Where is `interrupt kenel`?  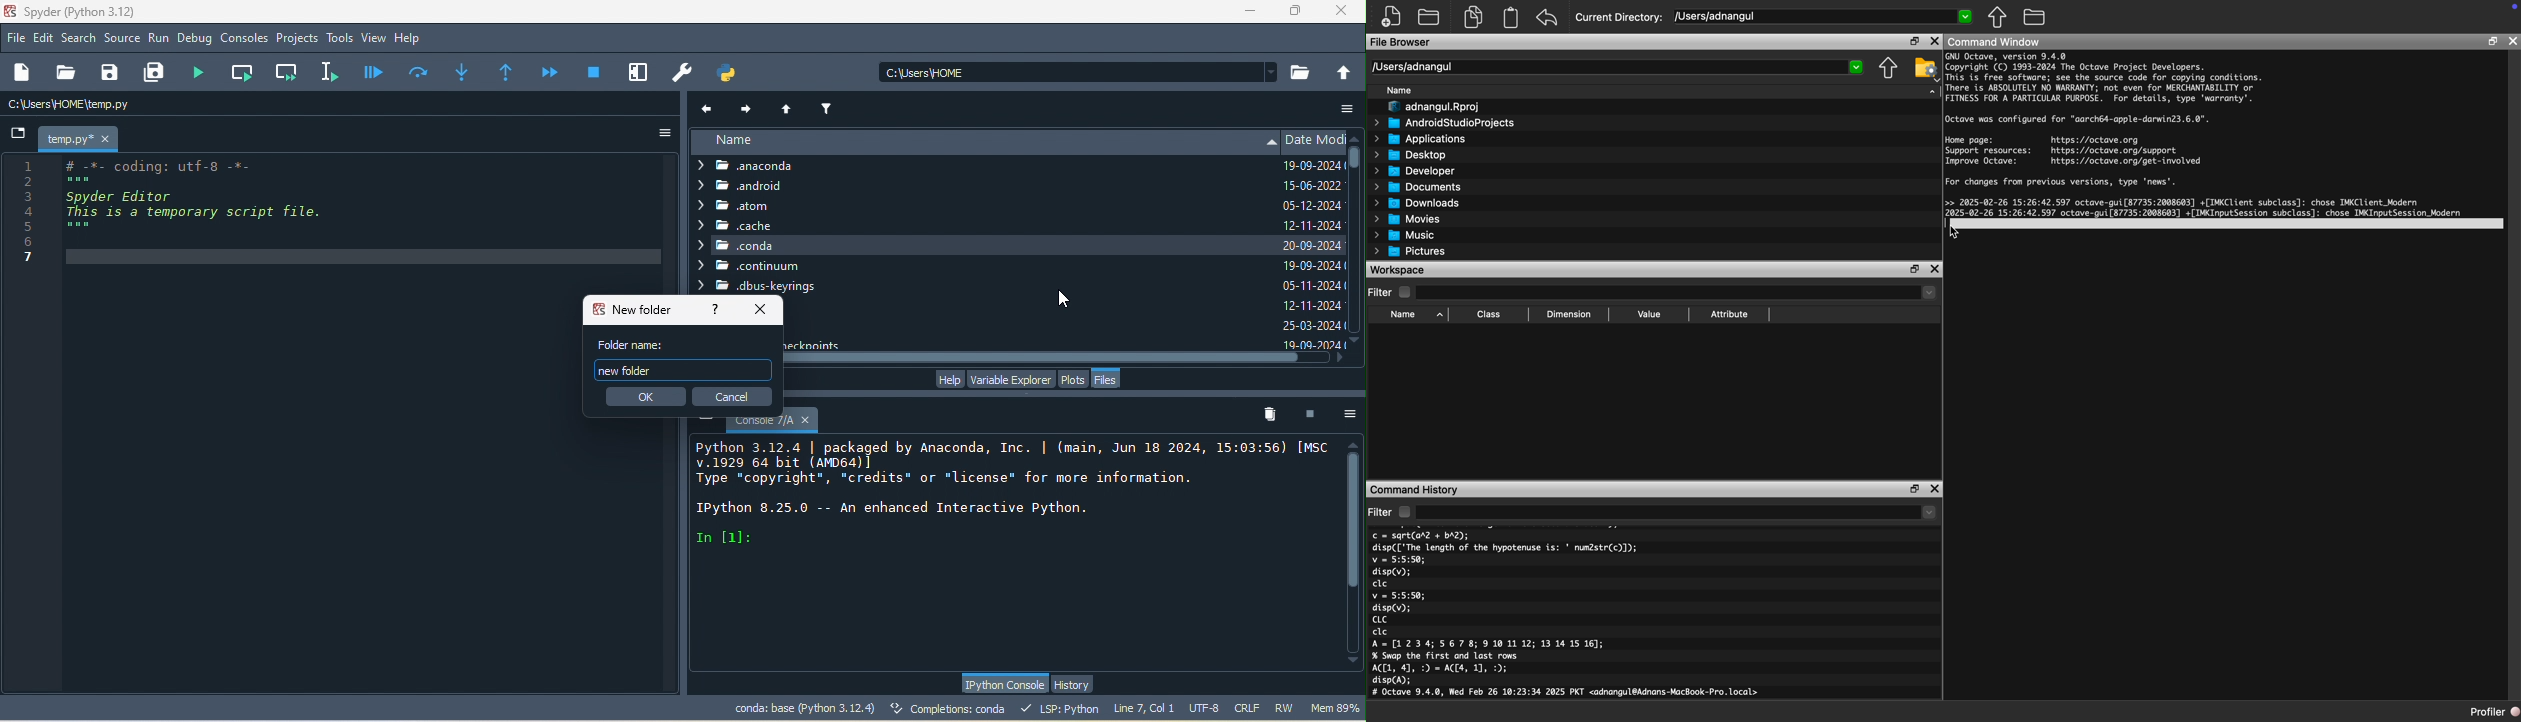 interrupt kenel is located at coordinates (1314, 413).